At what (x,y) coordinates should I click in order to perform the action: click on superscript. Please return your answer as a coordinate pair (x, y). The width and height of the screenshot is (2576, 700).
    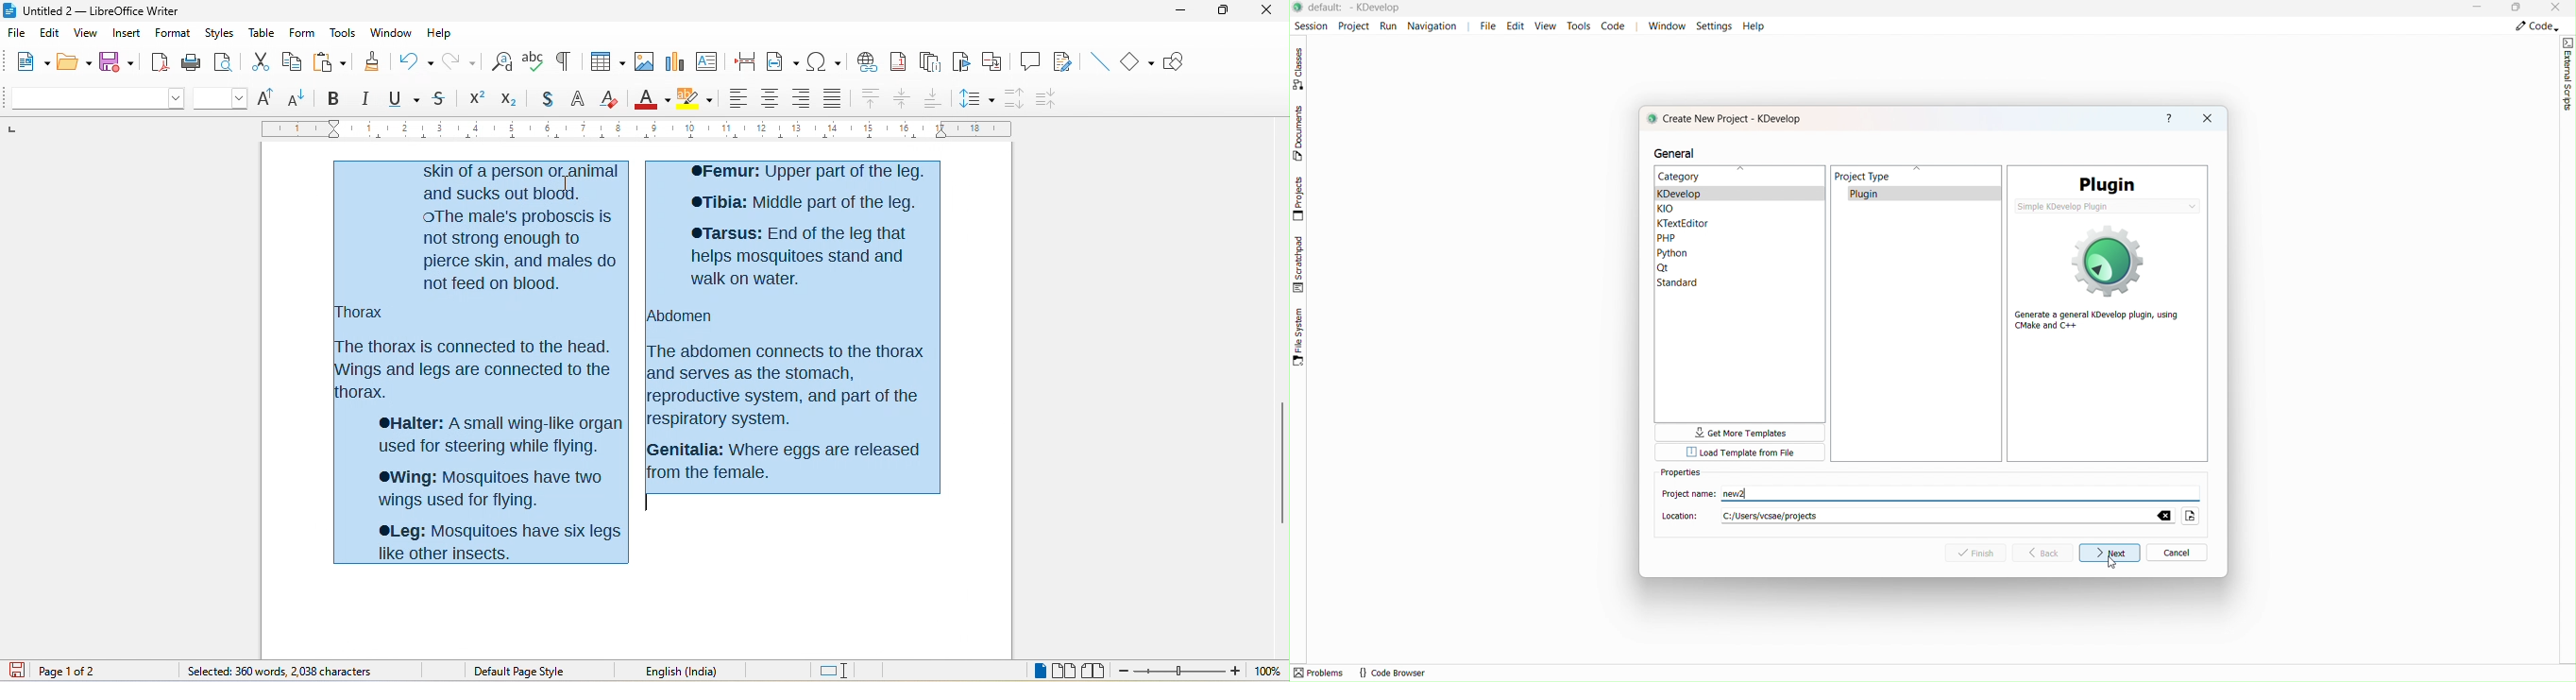
    Looking at the image, I should click on (478, 98).